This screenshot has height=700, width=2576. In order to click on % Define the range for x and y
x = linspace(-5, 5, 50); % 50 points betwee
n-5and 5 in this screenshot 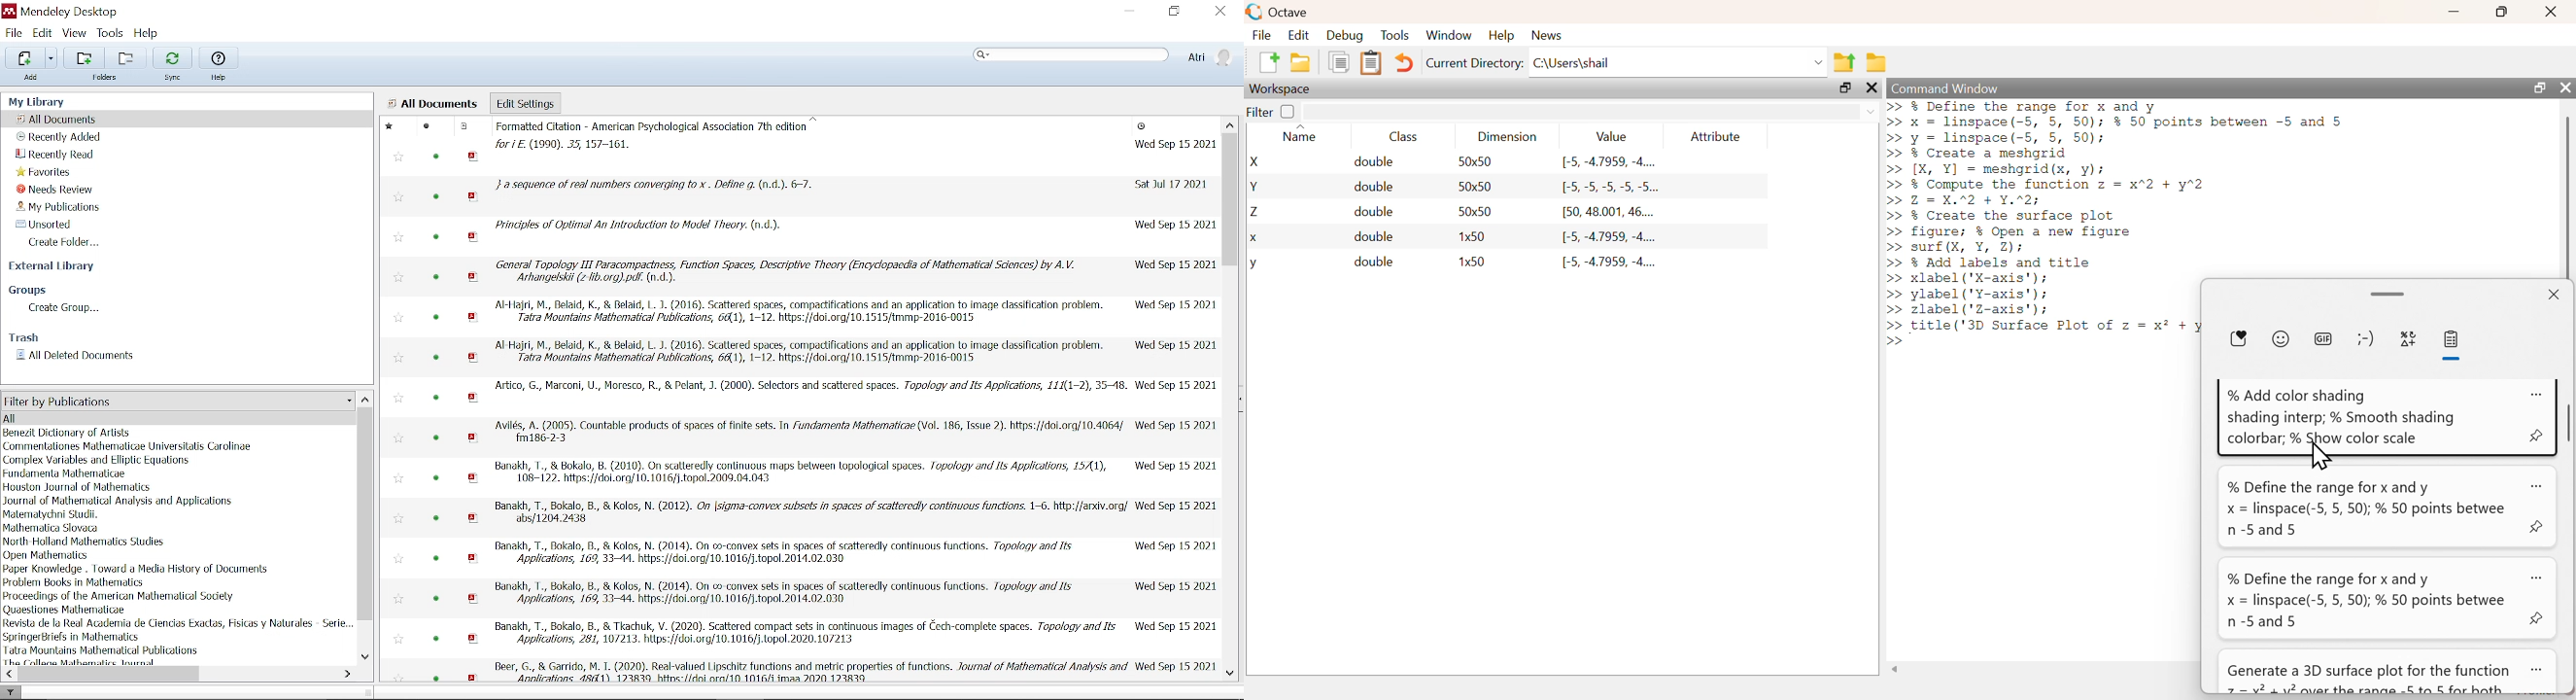, I will do `click(2366, 508)`.